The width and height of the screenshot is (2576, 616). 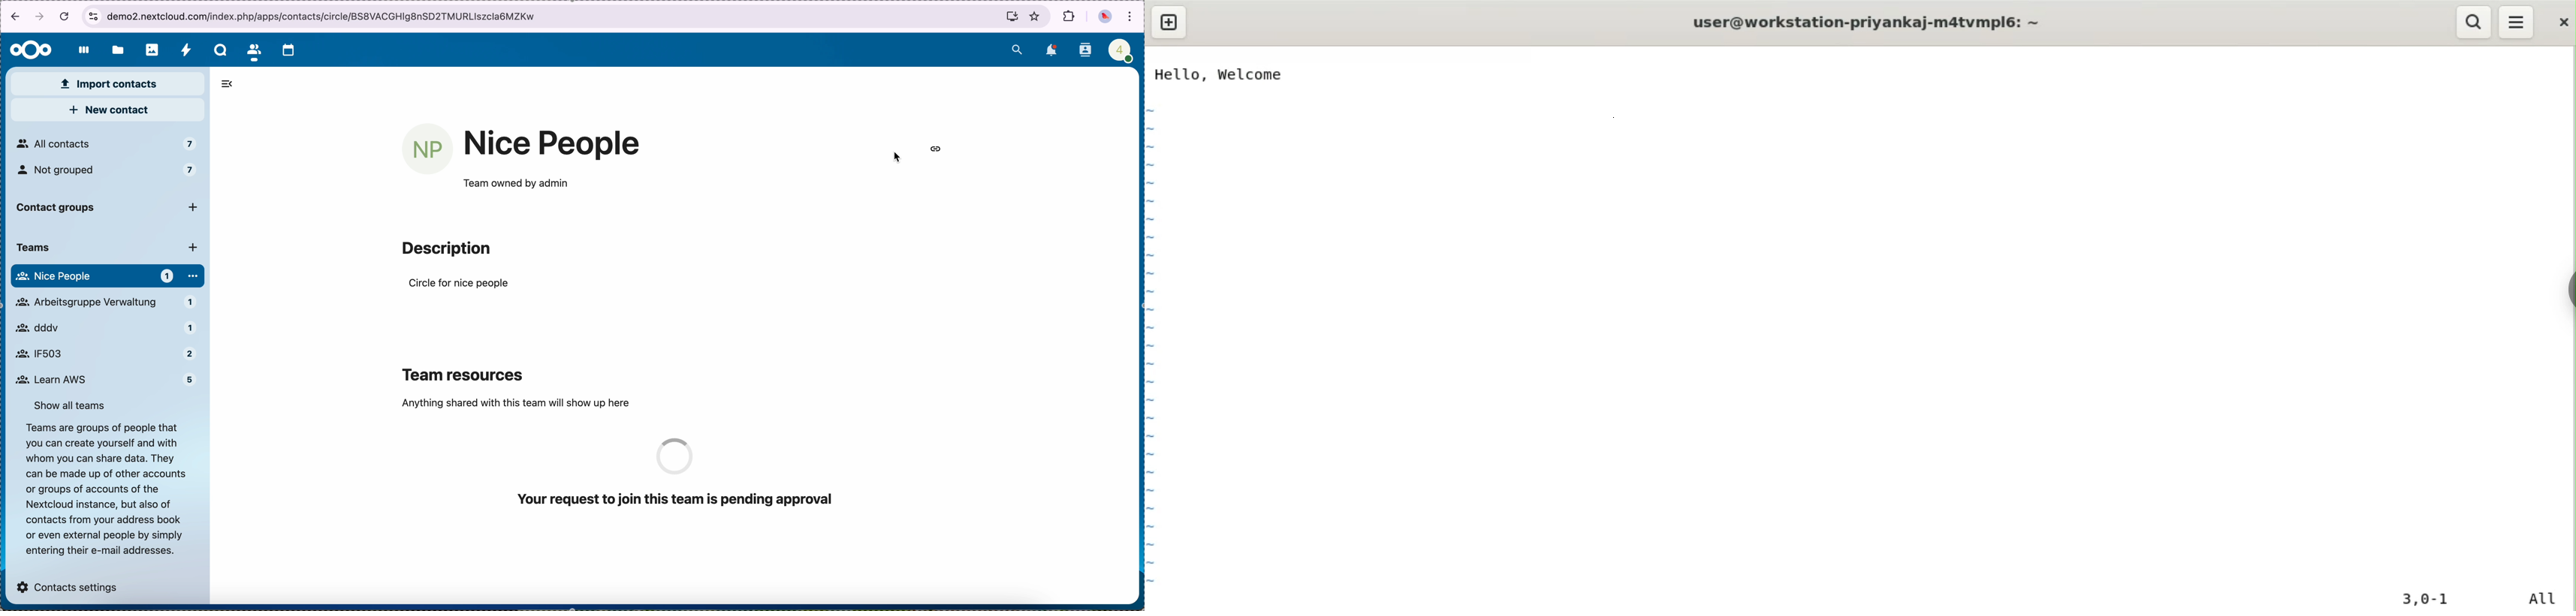 I want to click on new contact button, so click(x=107, y=111).